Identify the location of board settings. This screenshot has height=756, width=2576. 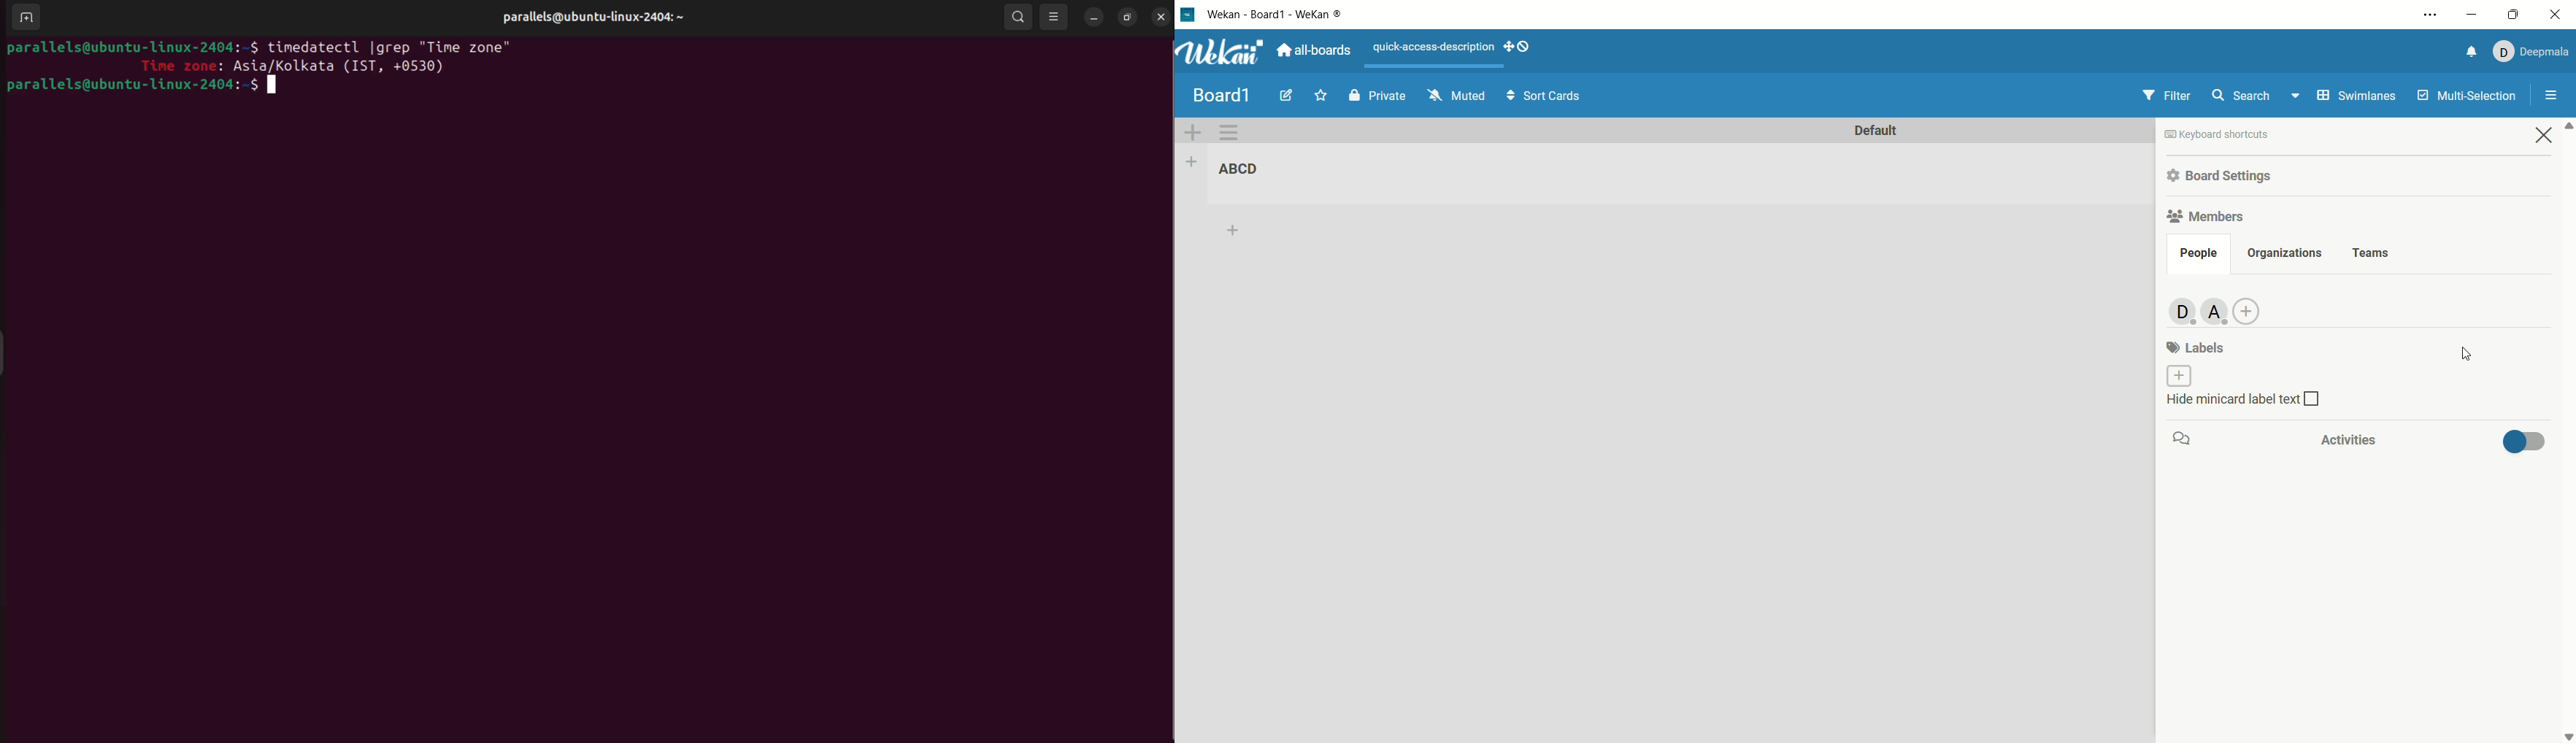
(2223, 177).